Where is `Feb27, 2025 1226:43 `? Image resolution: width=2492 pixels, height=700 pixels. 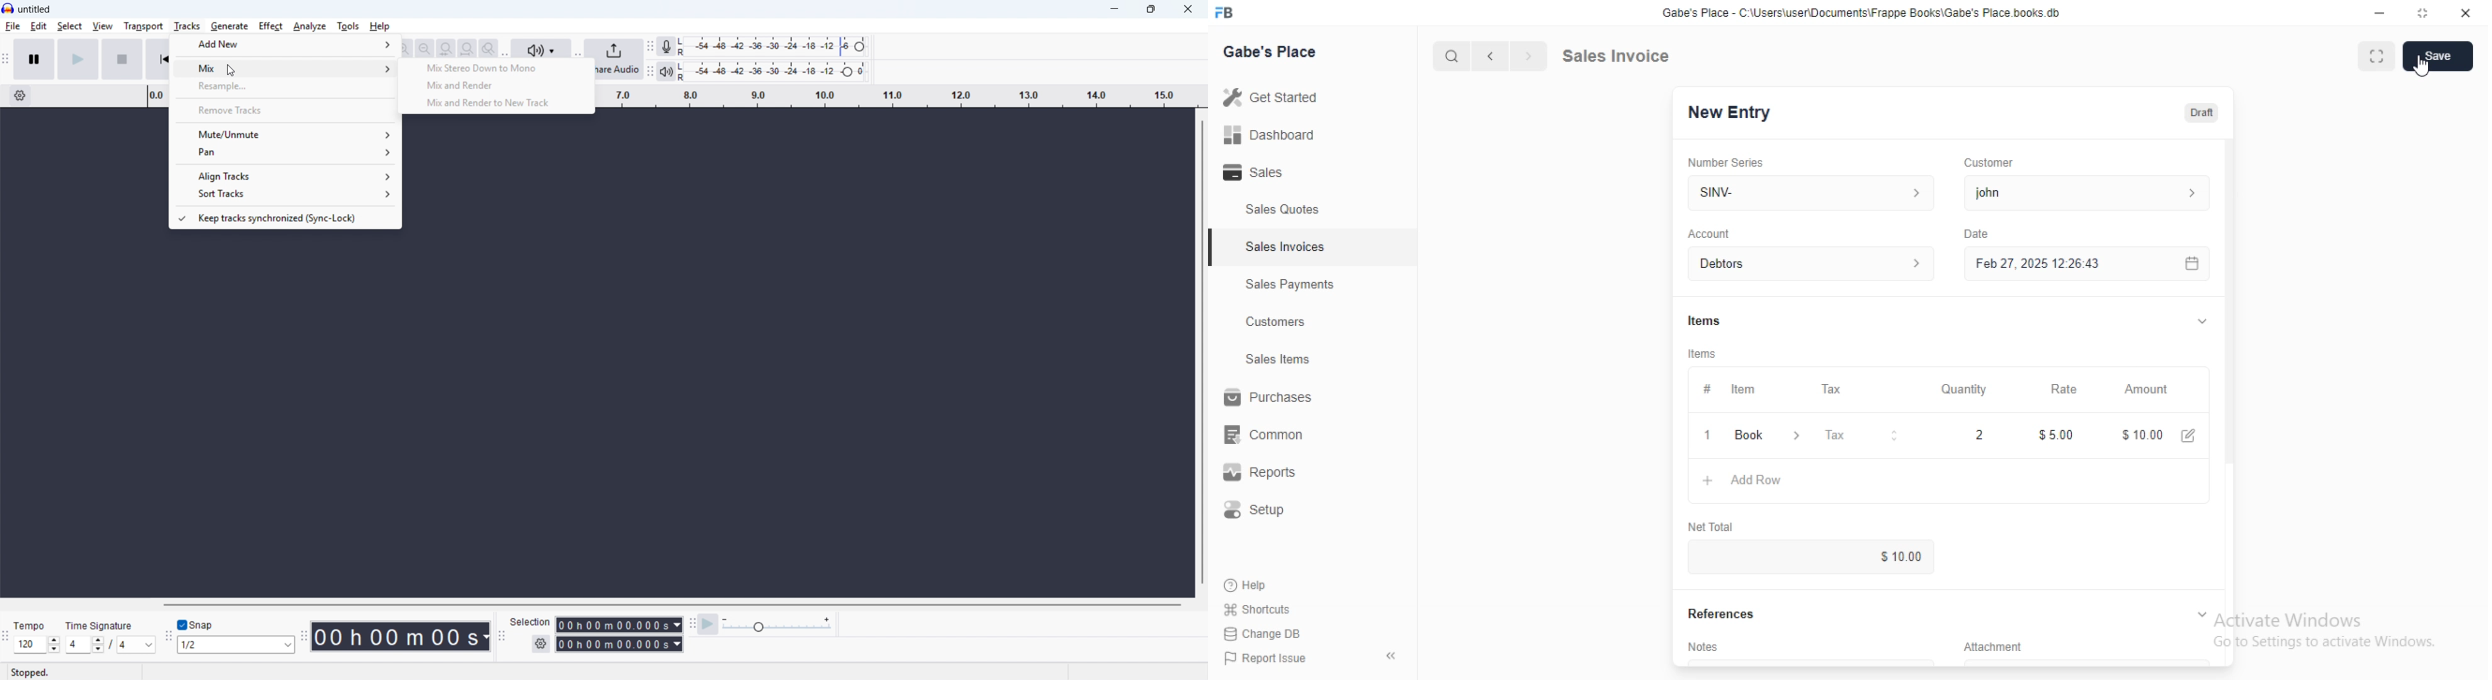 Feb27, 2025 1226:43  is located at coordinates (2034, 266).